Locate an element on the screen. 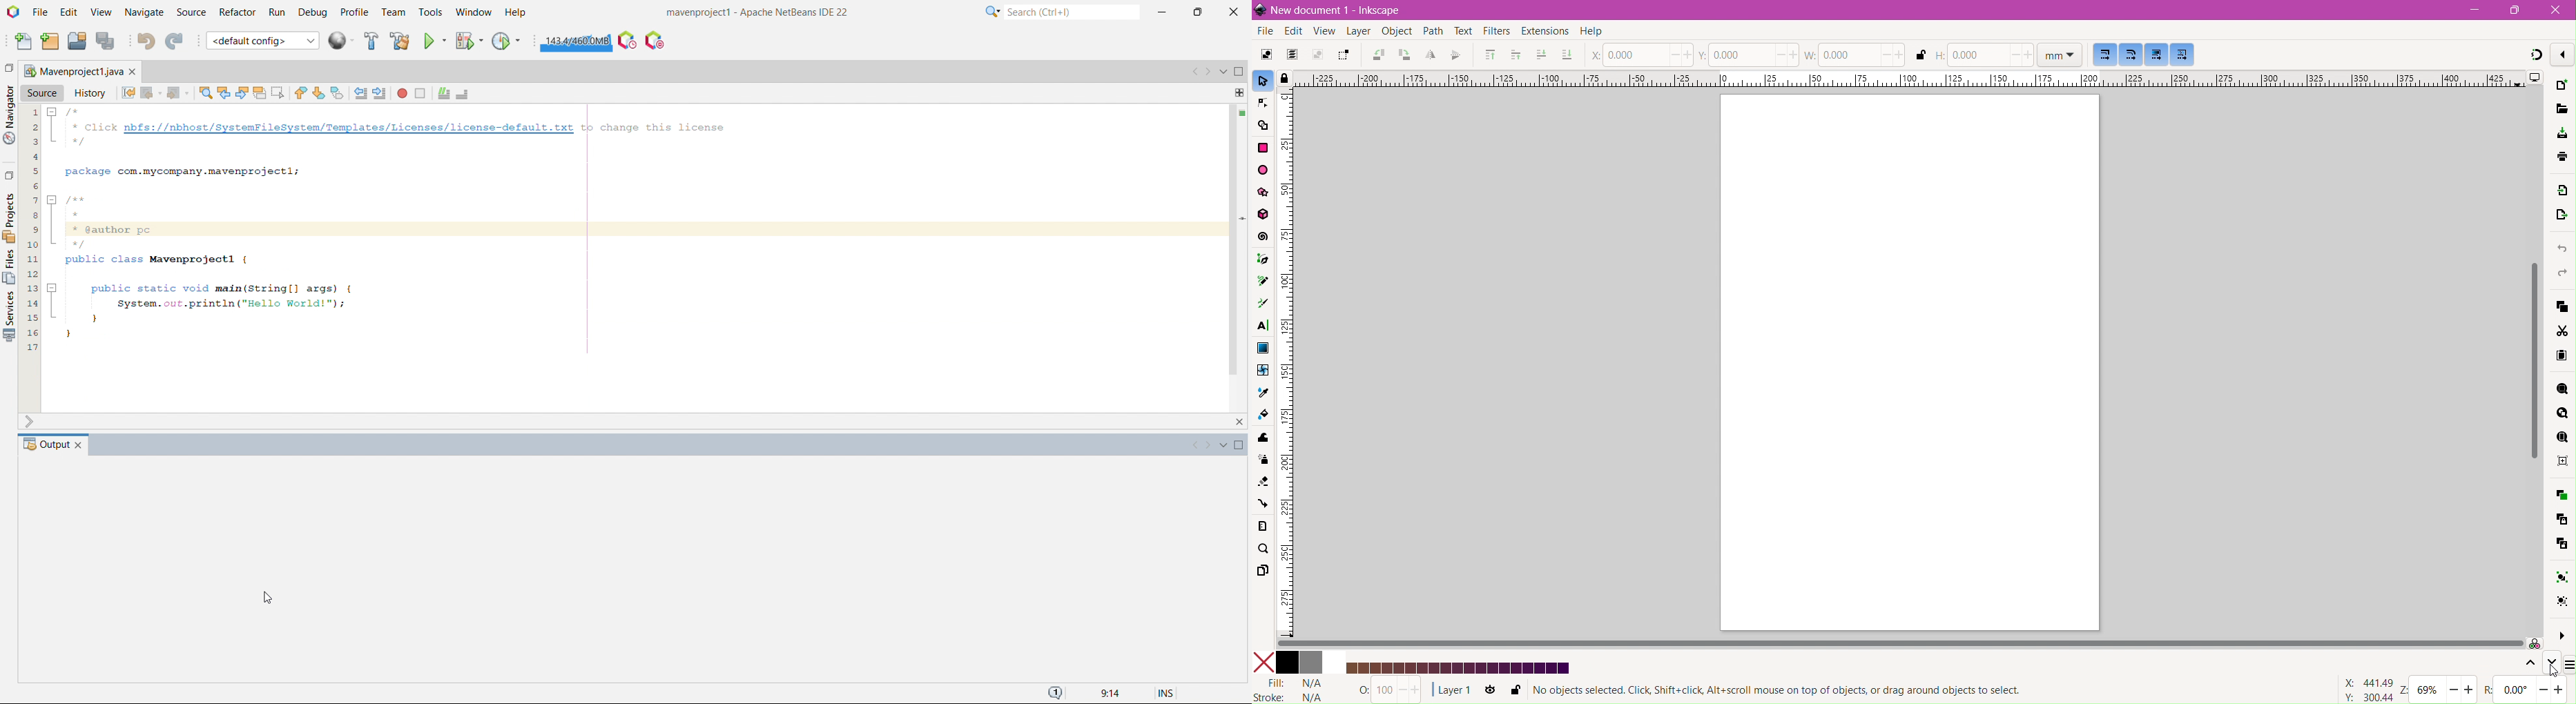  More Options is located at coordinates (2559, 634).